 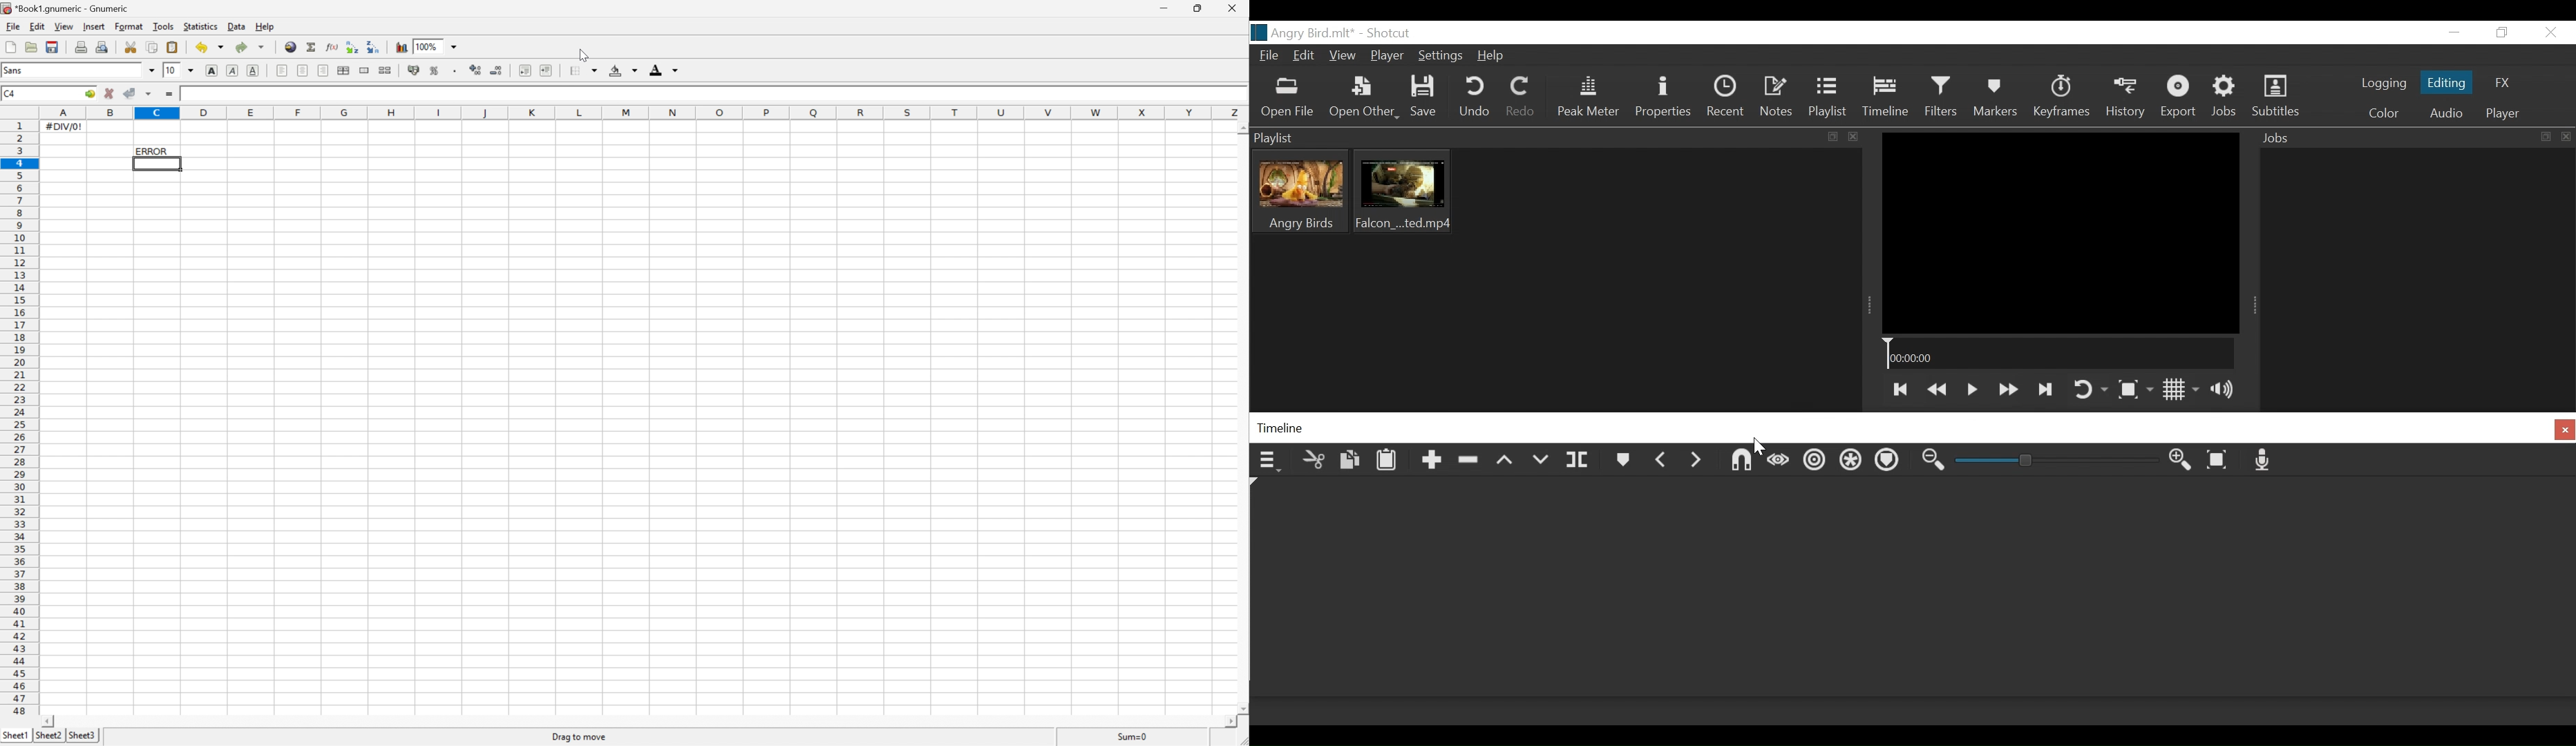 I want to click on Sum into the current cell, so click(x=310, y=48).